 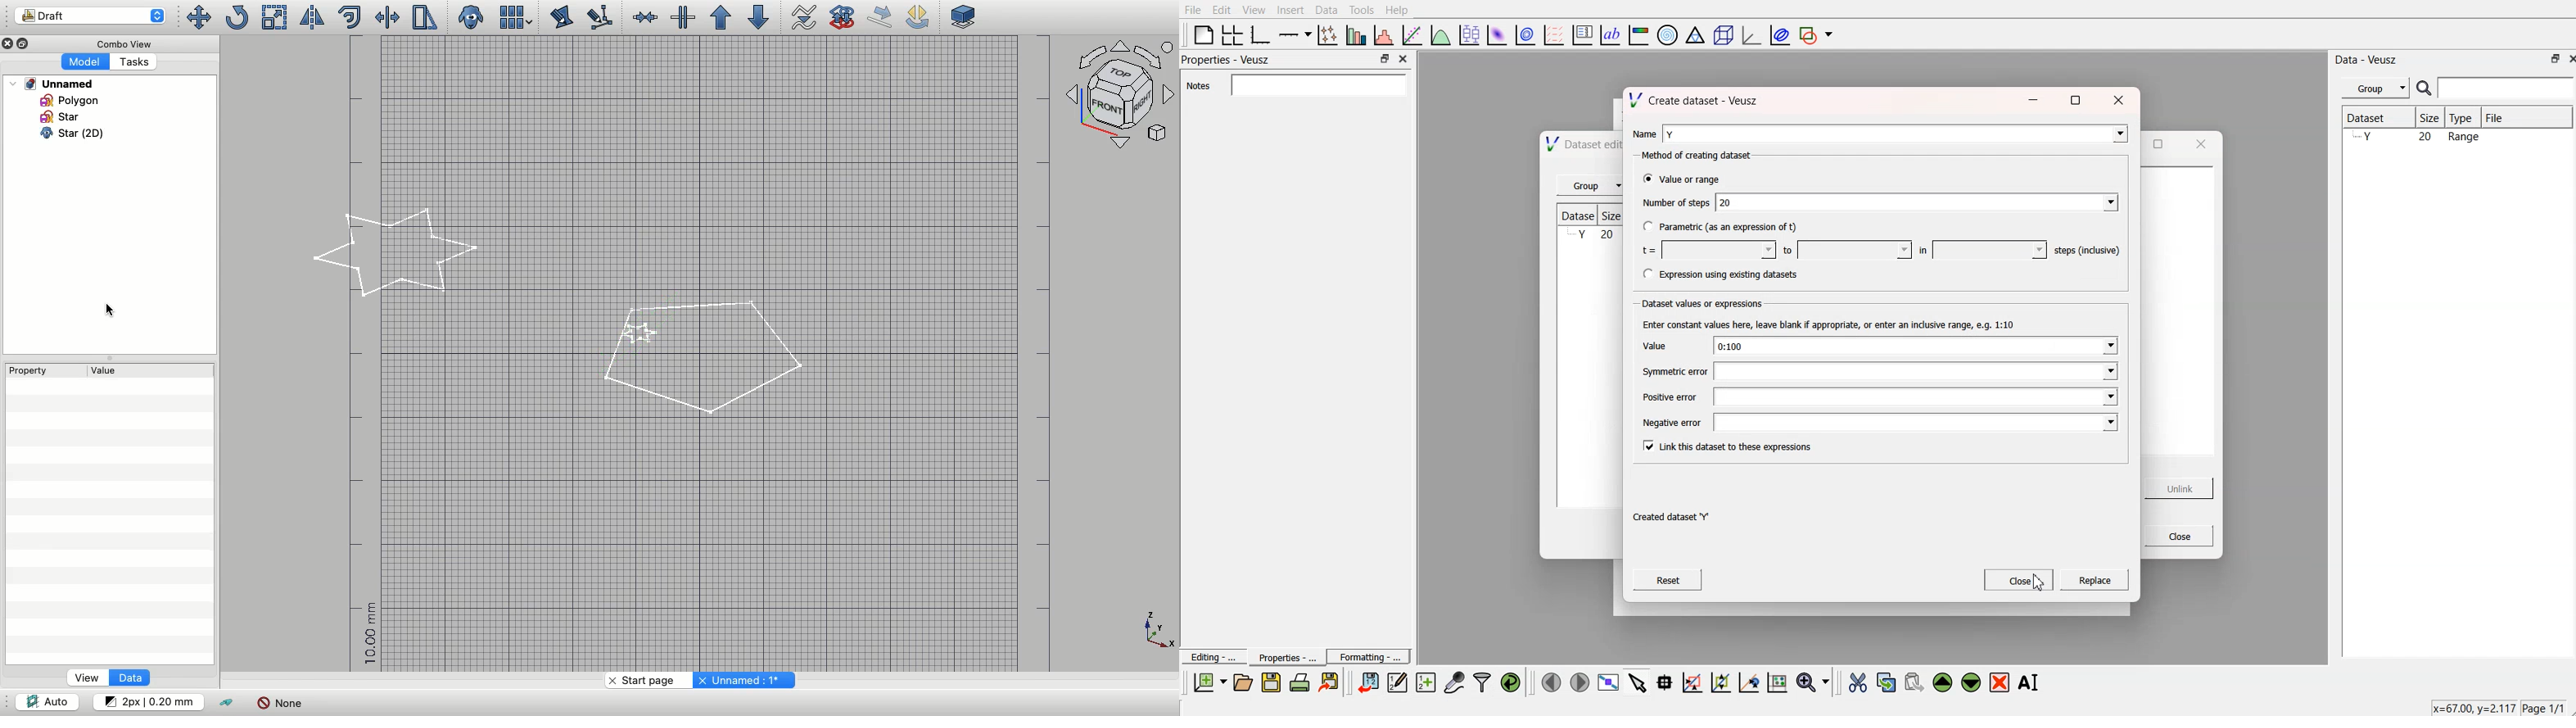 What do you see at coordinates (47, 700) in the screenshot?
I see `Auto` at bounding box center [47, 700].